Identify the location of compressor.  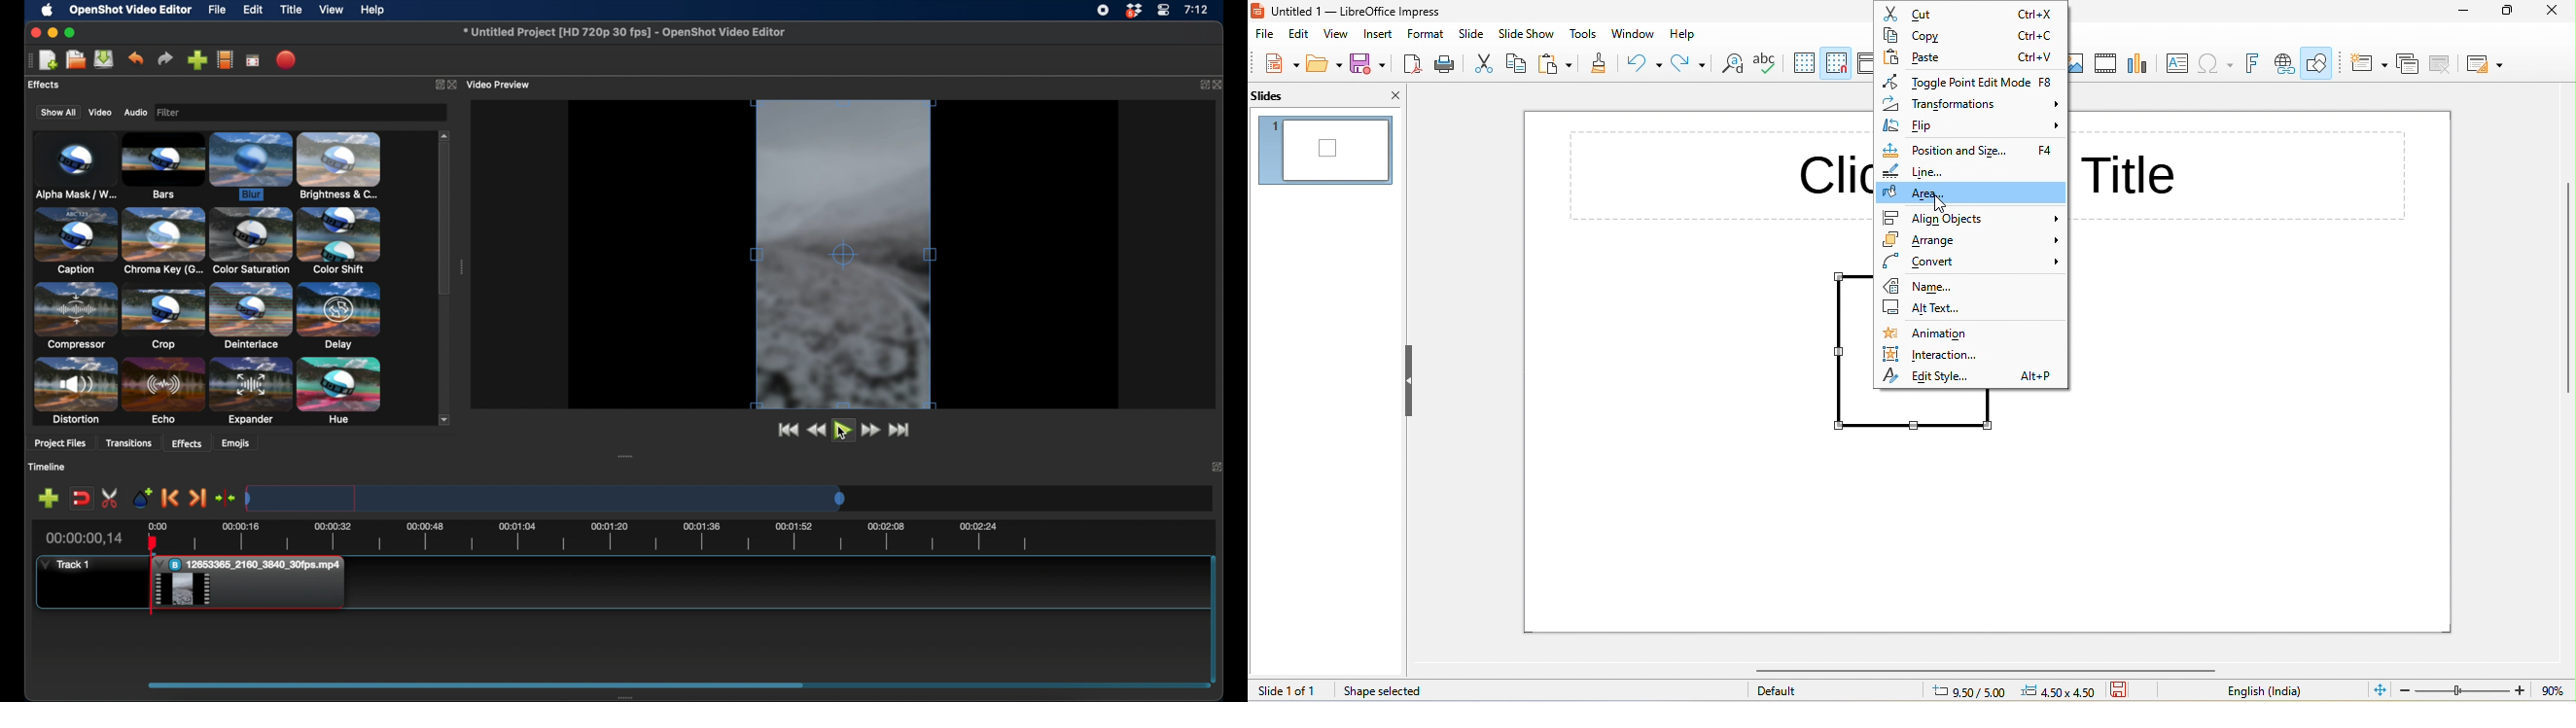
(74, 315).